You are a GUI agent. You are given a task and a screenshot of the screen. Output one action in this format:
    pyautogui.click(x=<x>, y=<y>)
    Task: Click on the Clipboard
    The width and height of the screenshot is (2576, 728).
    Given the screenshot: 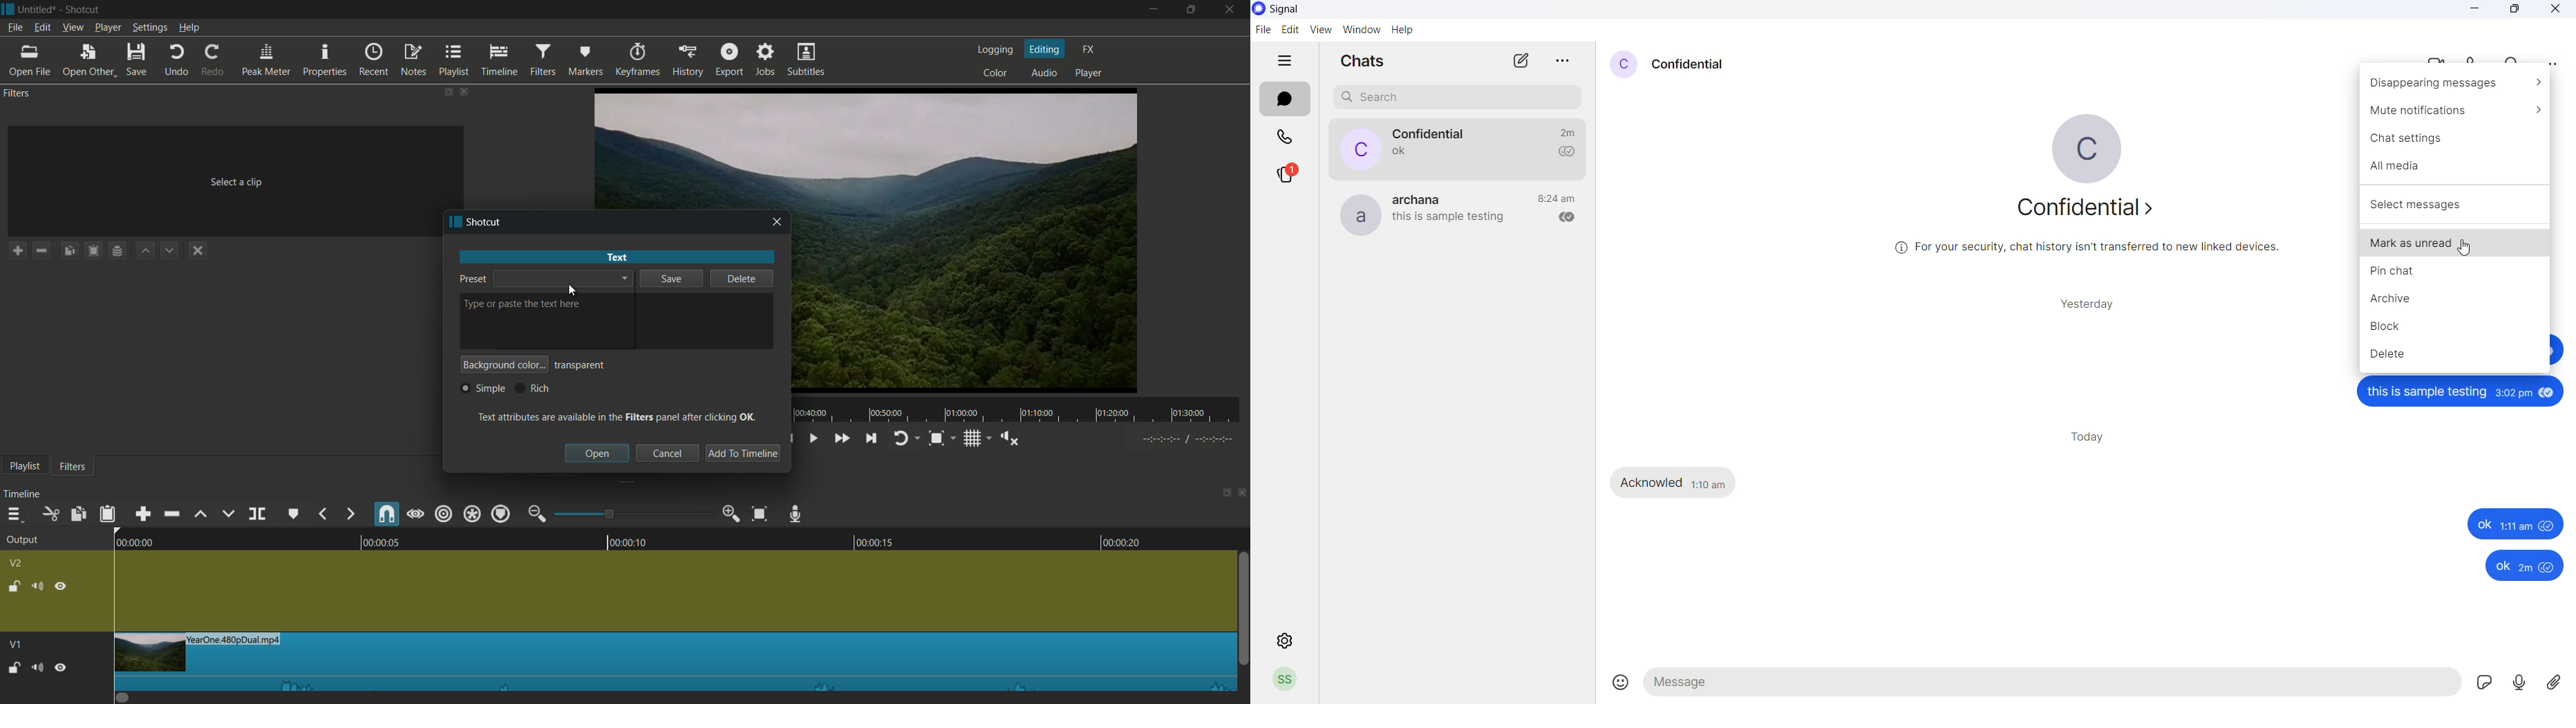 What is the action you would take?
    pyautogui.click(x=95, y=251)
    